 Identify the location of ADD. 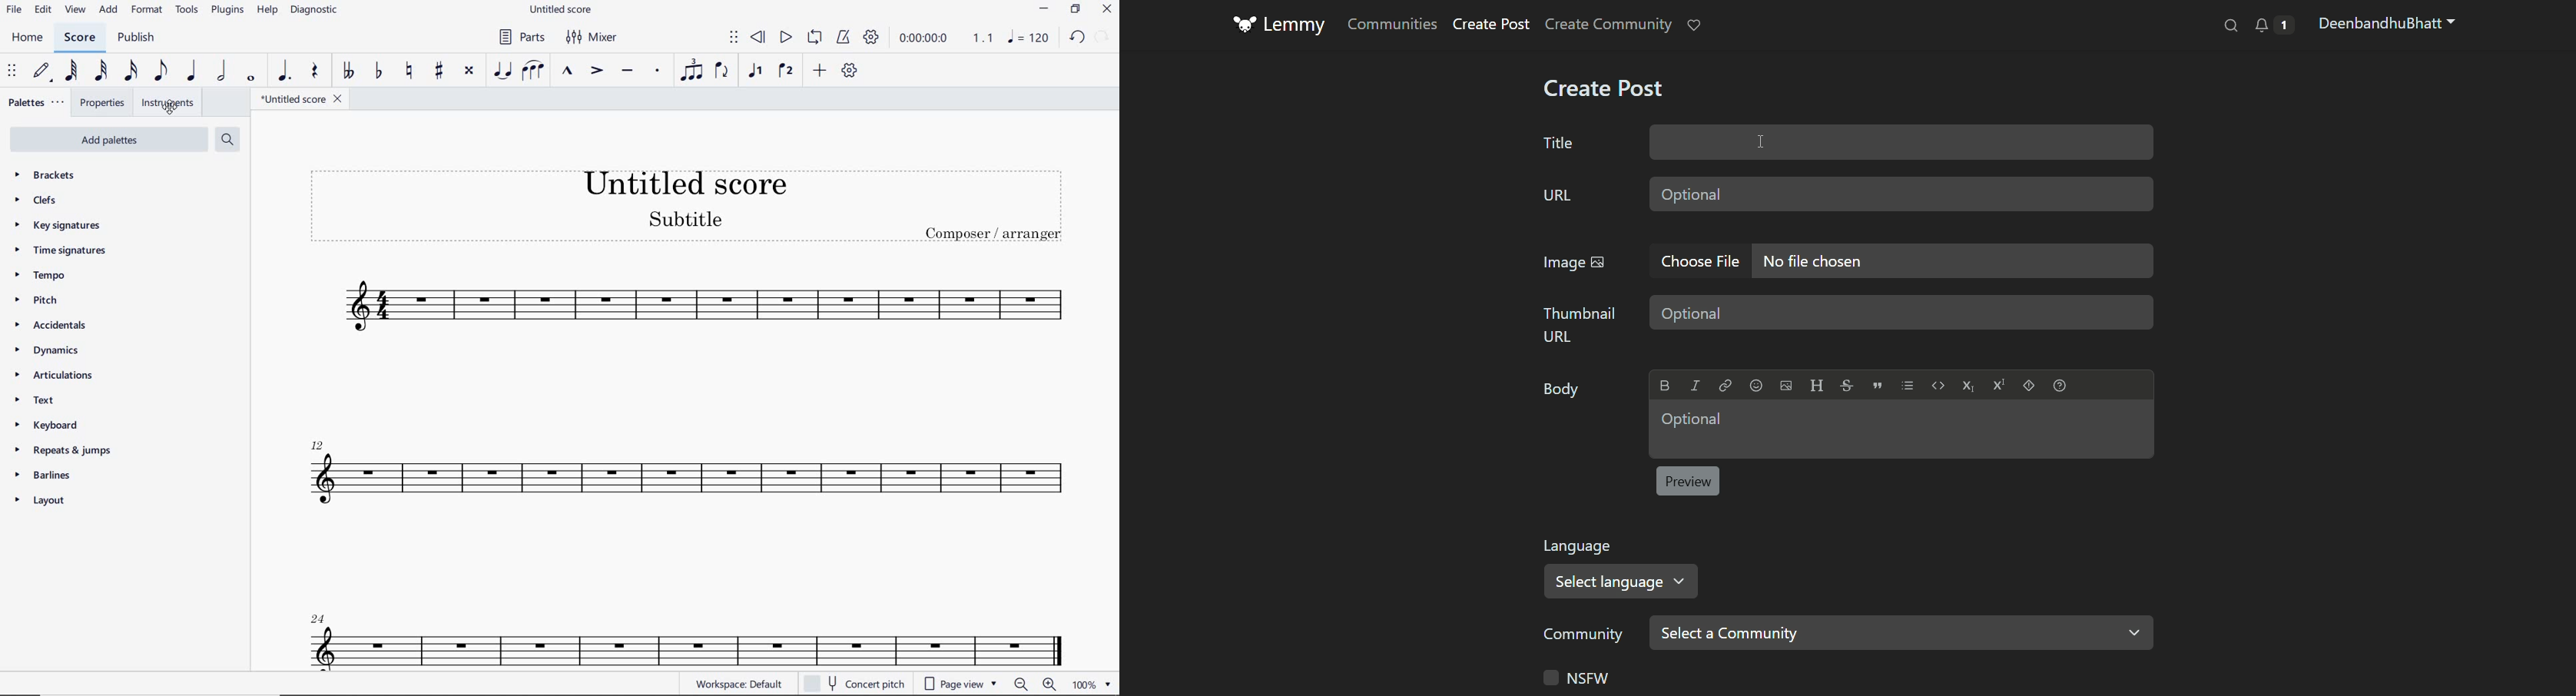
(108, 11).